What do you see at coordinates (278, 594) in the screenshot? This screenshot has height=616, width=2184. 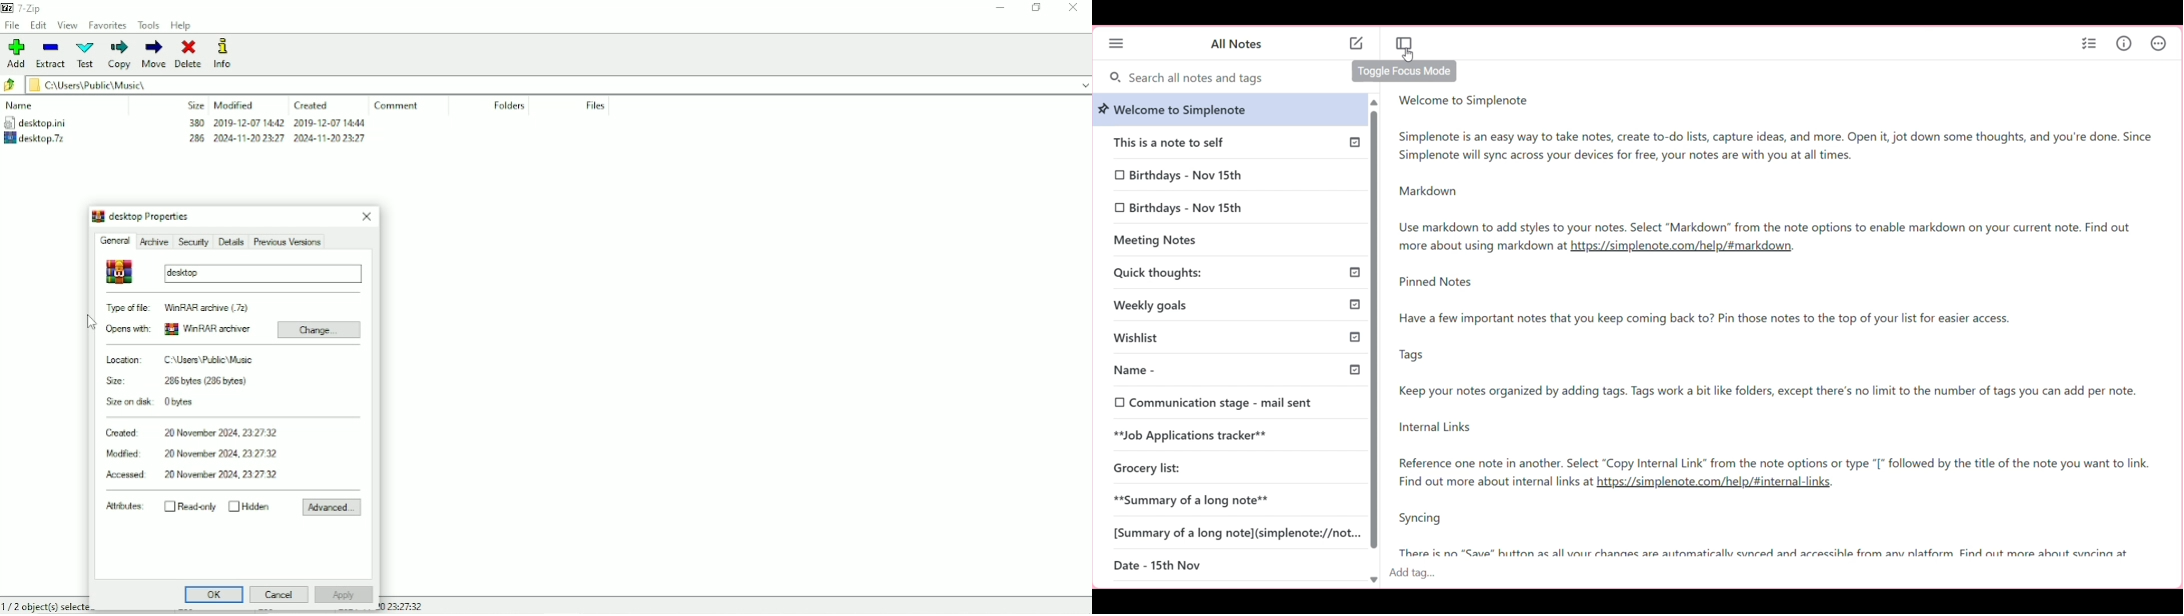 I see `Cancel` at bounding box center [278, 594].